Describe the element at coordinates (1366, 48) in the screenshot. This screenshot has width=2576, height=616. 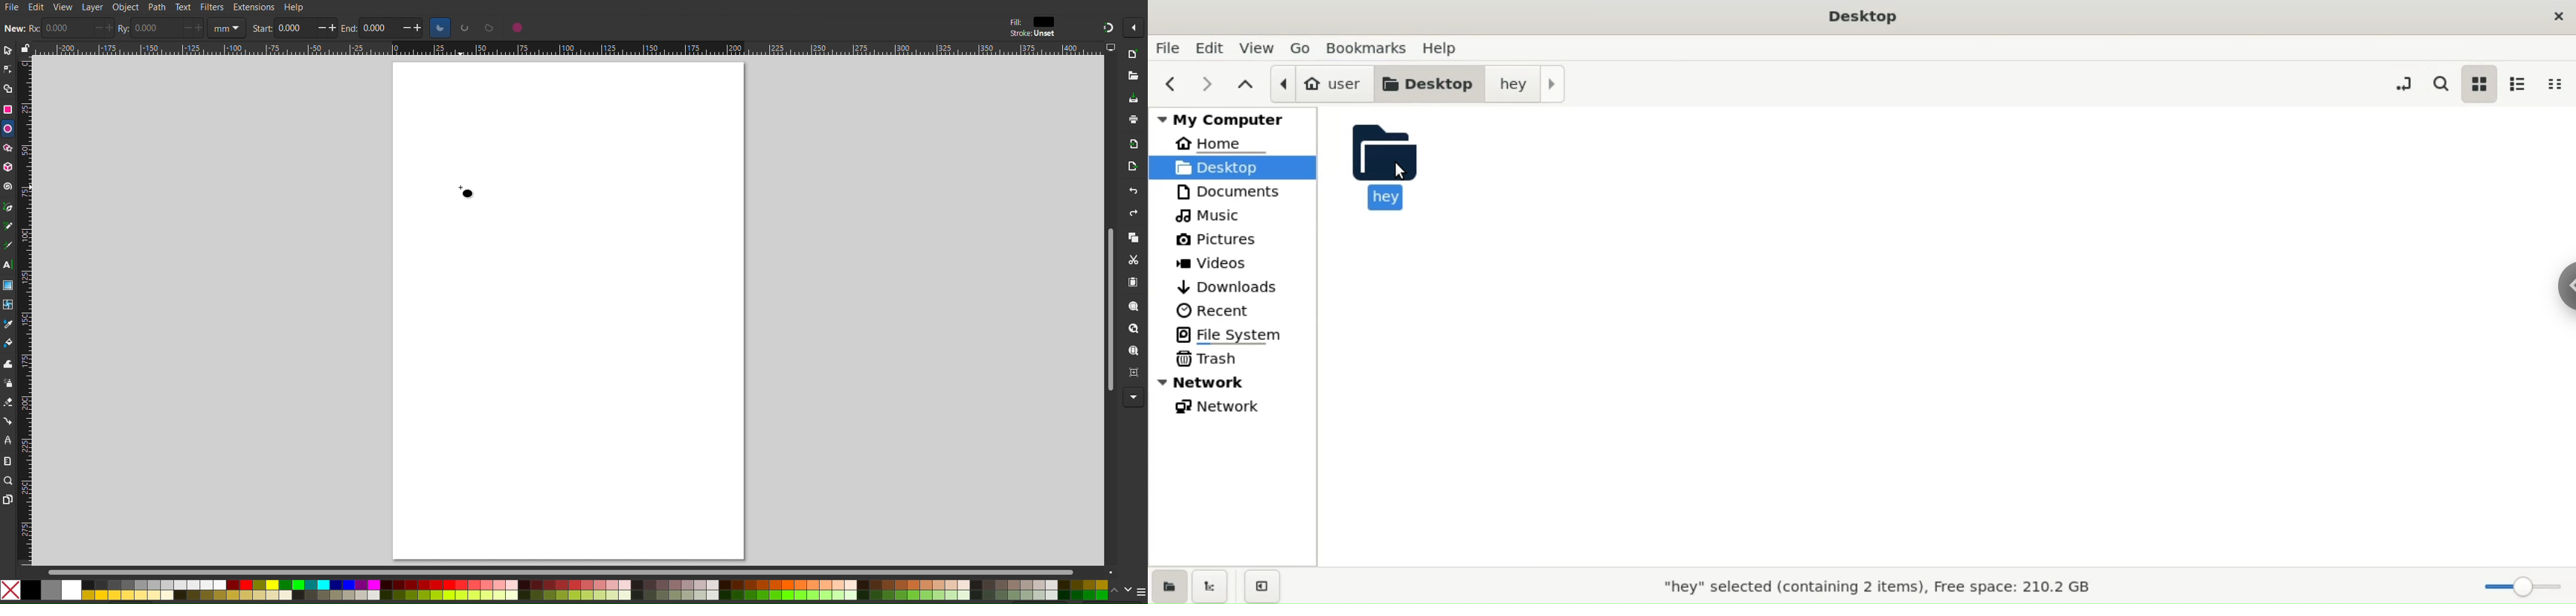
I see `bookmarks` at that location.